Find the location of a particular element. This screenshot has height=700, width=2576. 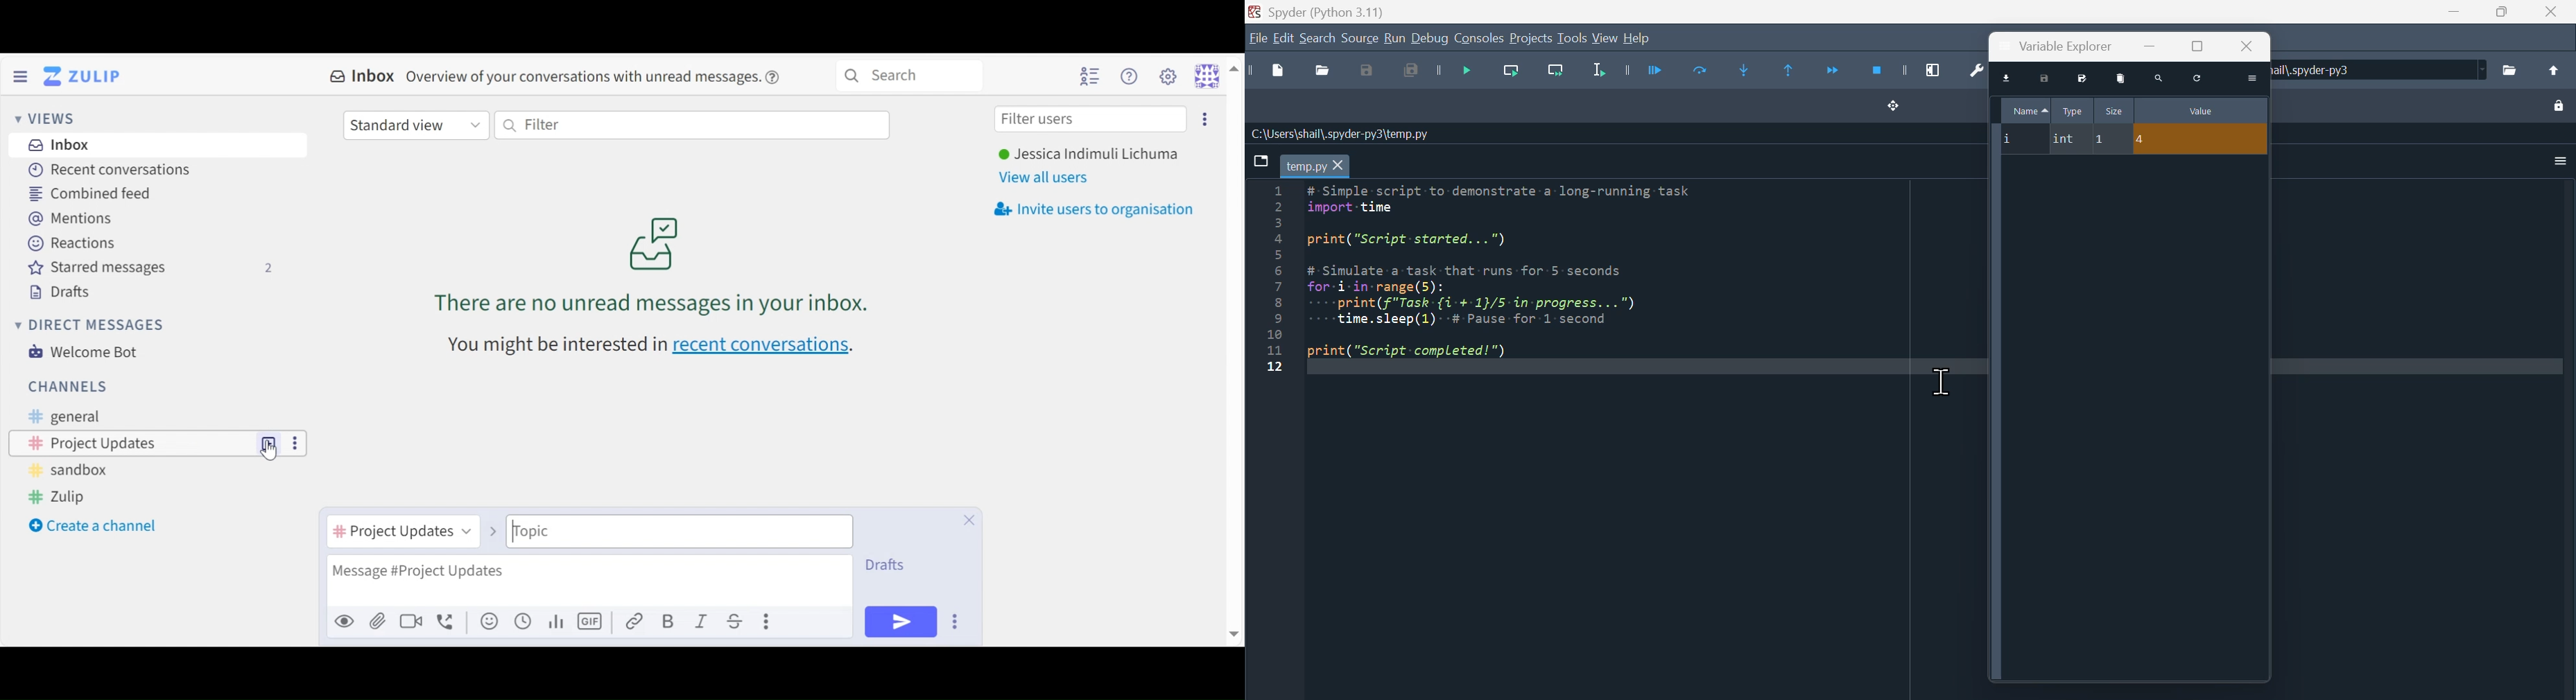

Go to Home View is located at coordinates (85, 76).